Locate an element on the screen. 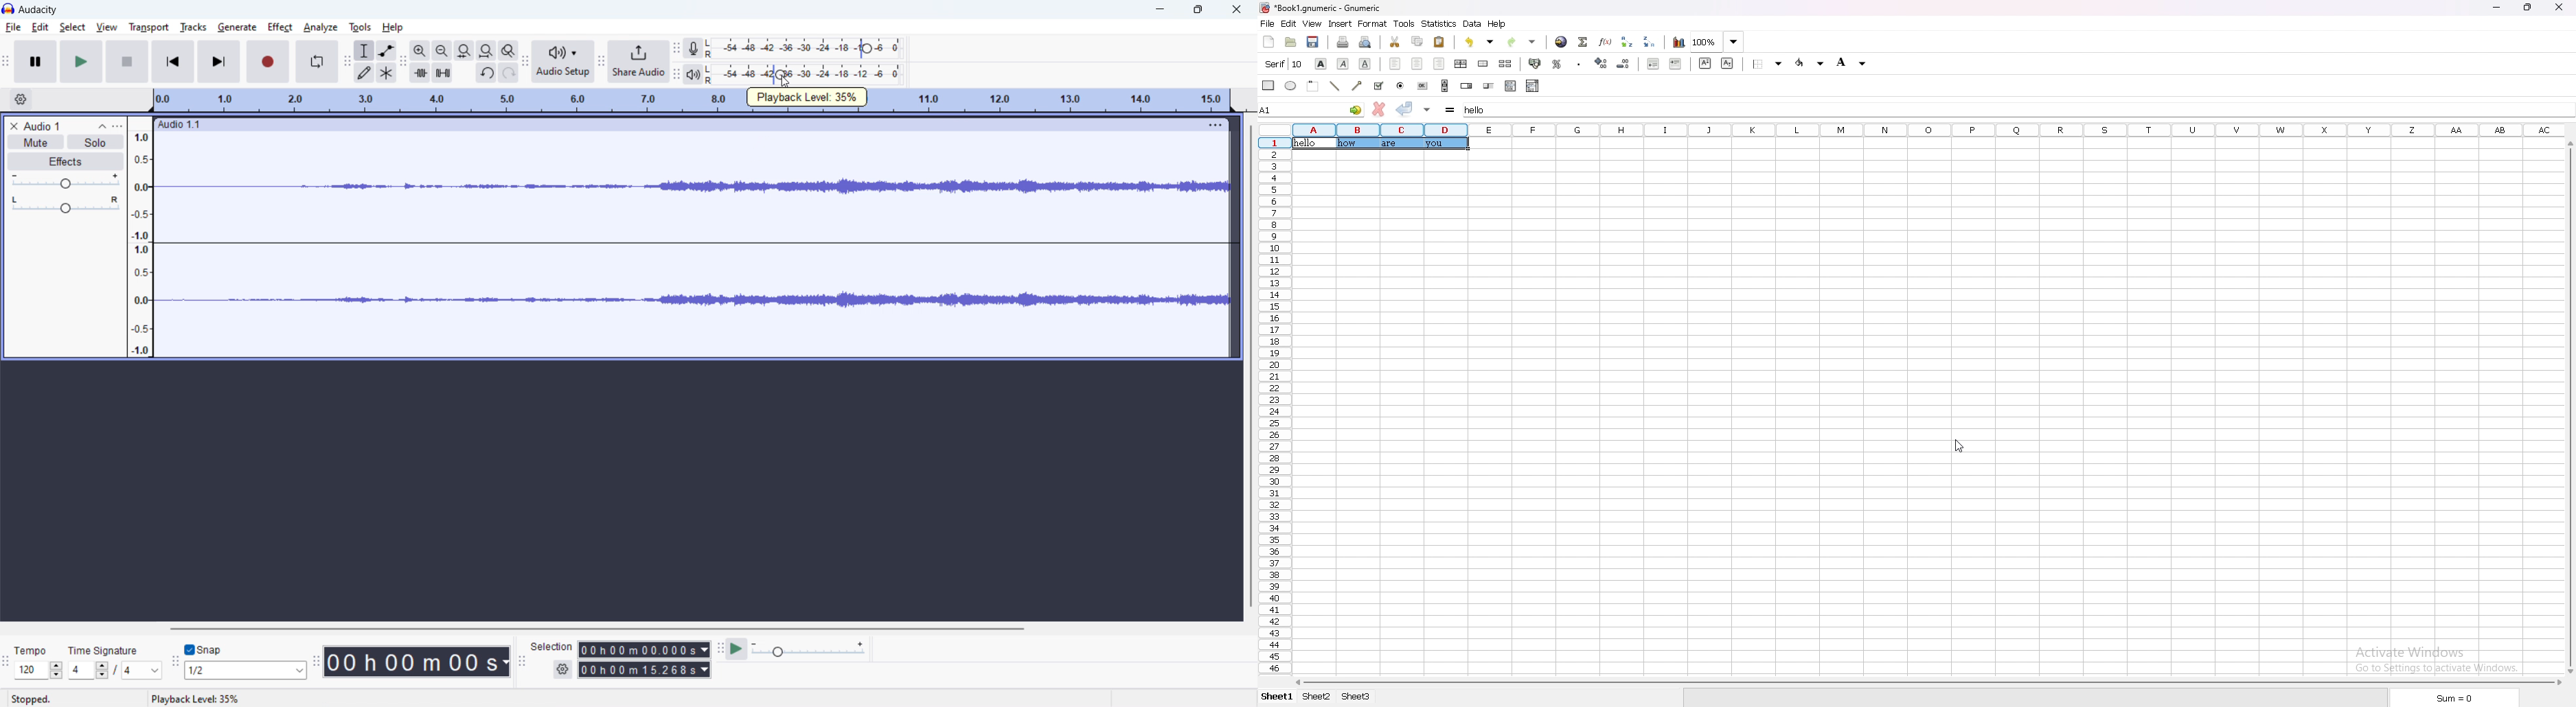  hold to move is located at coordinates (679, 124).